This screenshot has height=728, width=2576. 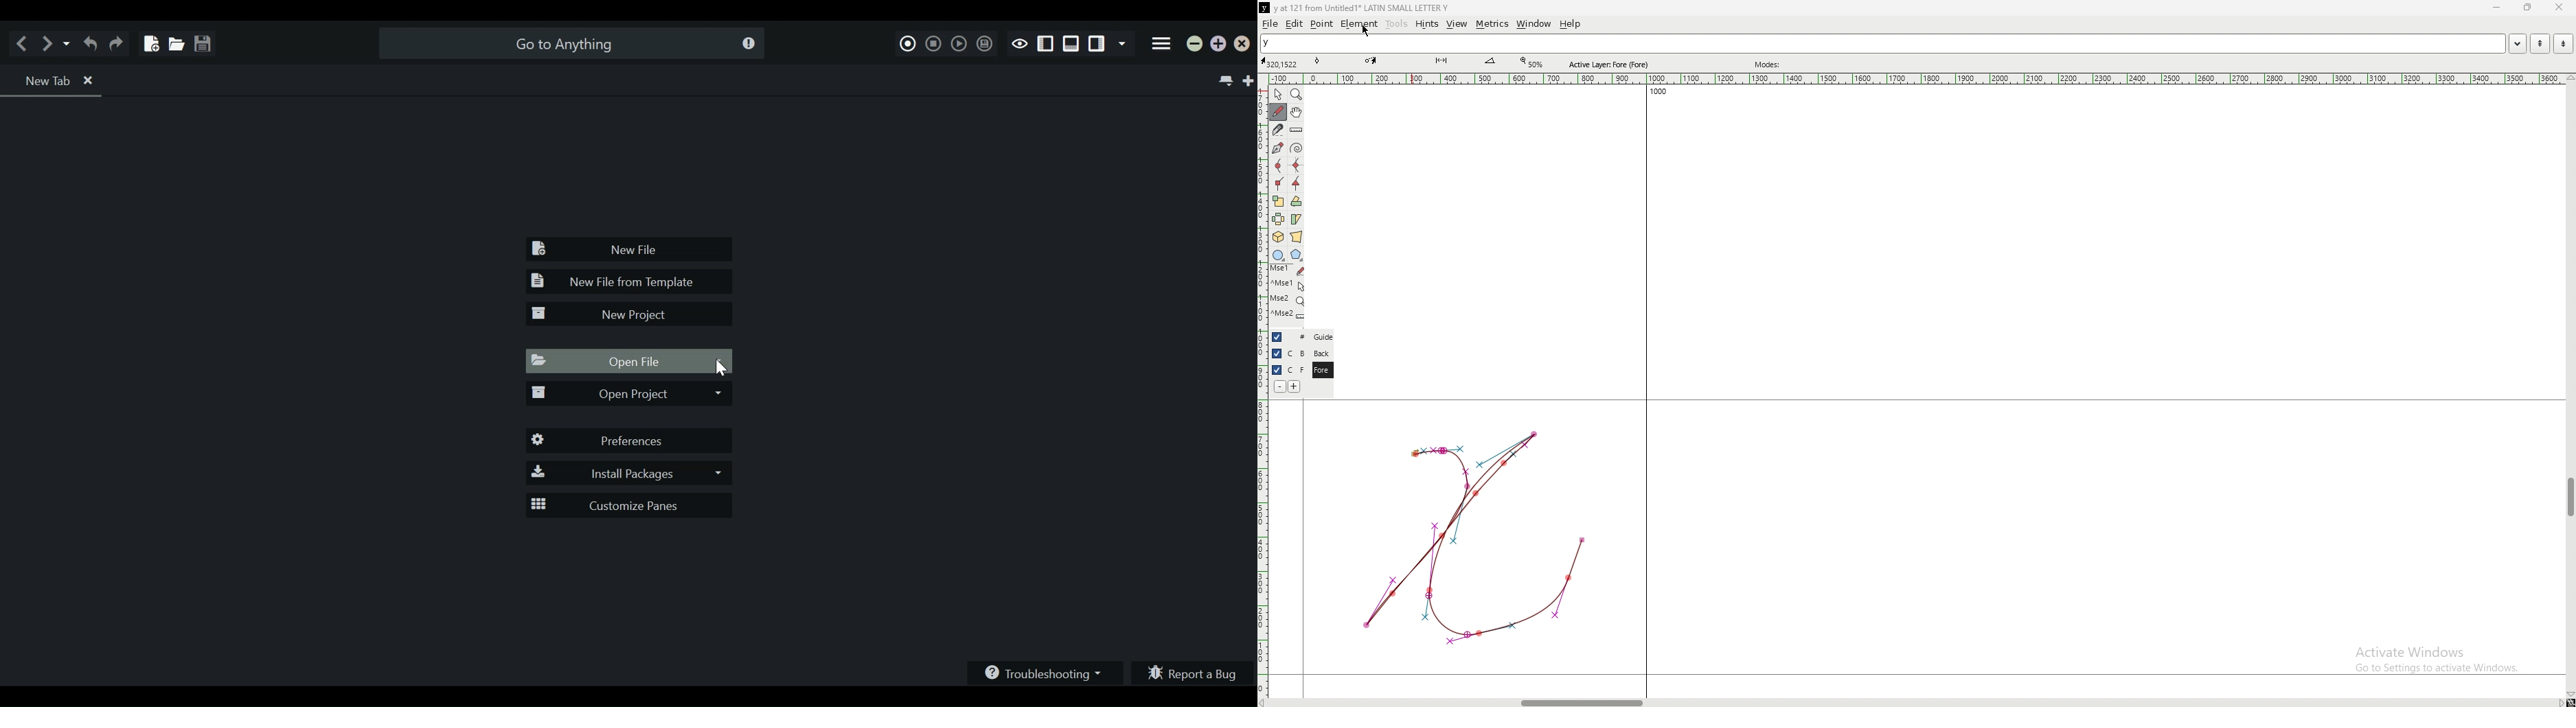 I want to click on back, so click(x=1321, y=354).